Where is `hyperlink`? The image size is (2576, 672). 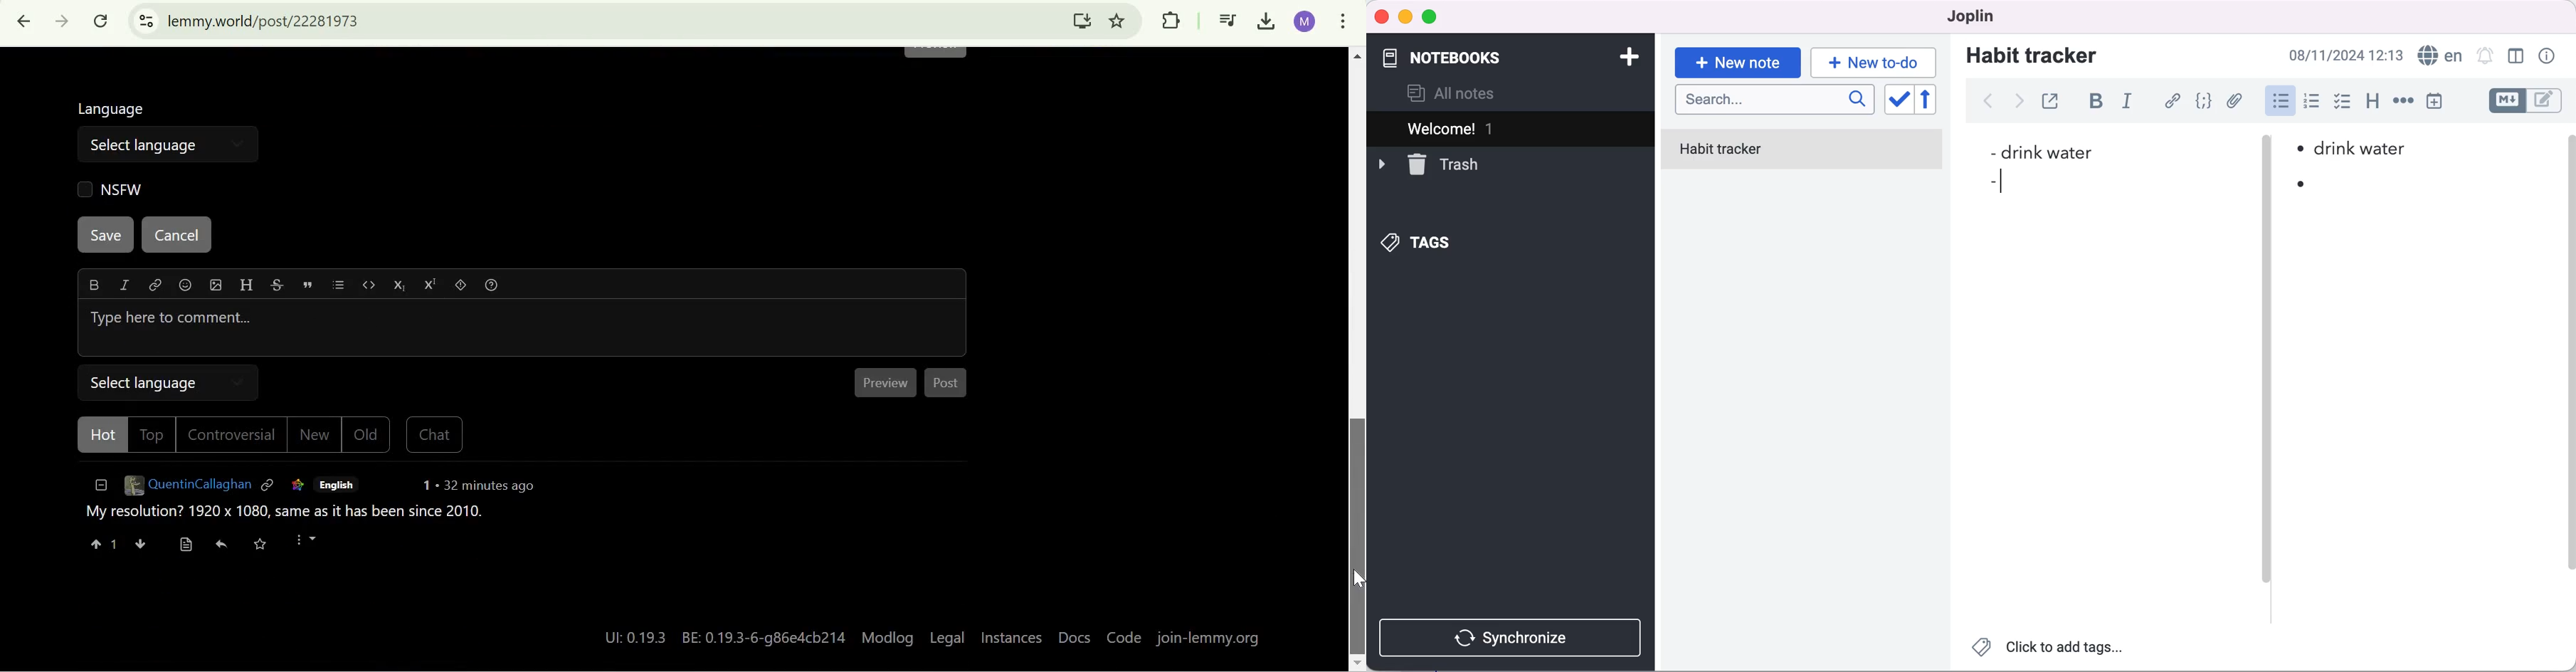
hyperlink is located at coordinates (2174, 101).